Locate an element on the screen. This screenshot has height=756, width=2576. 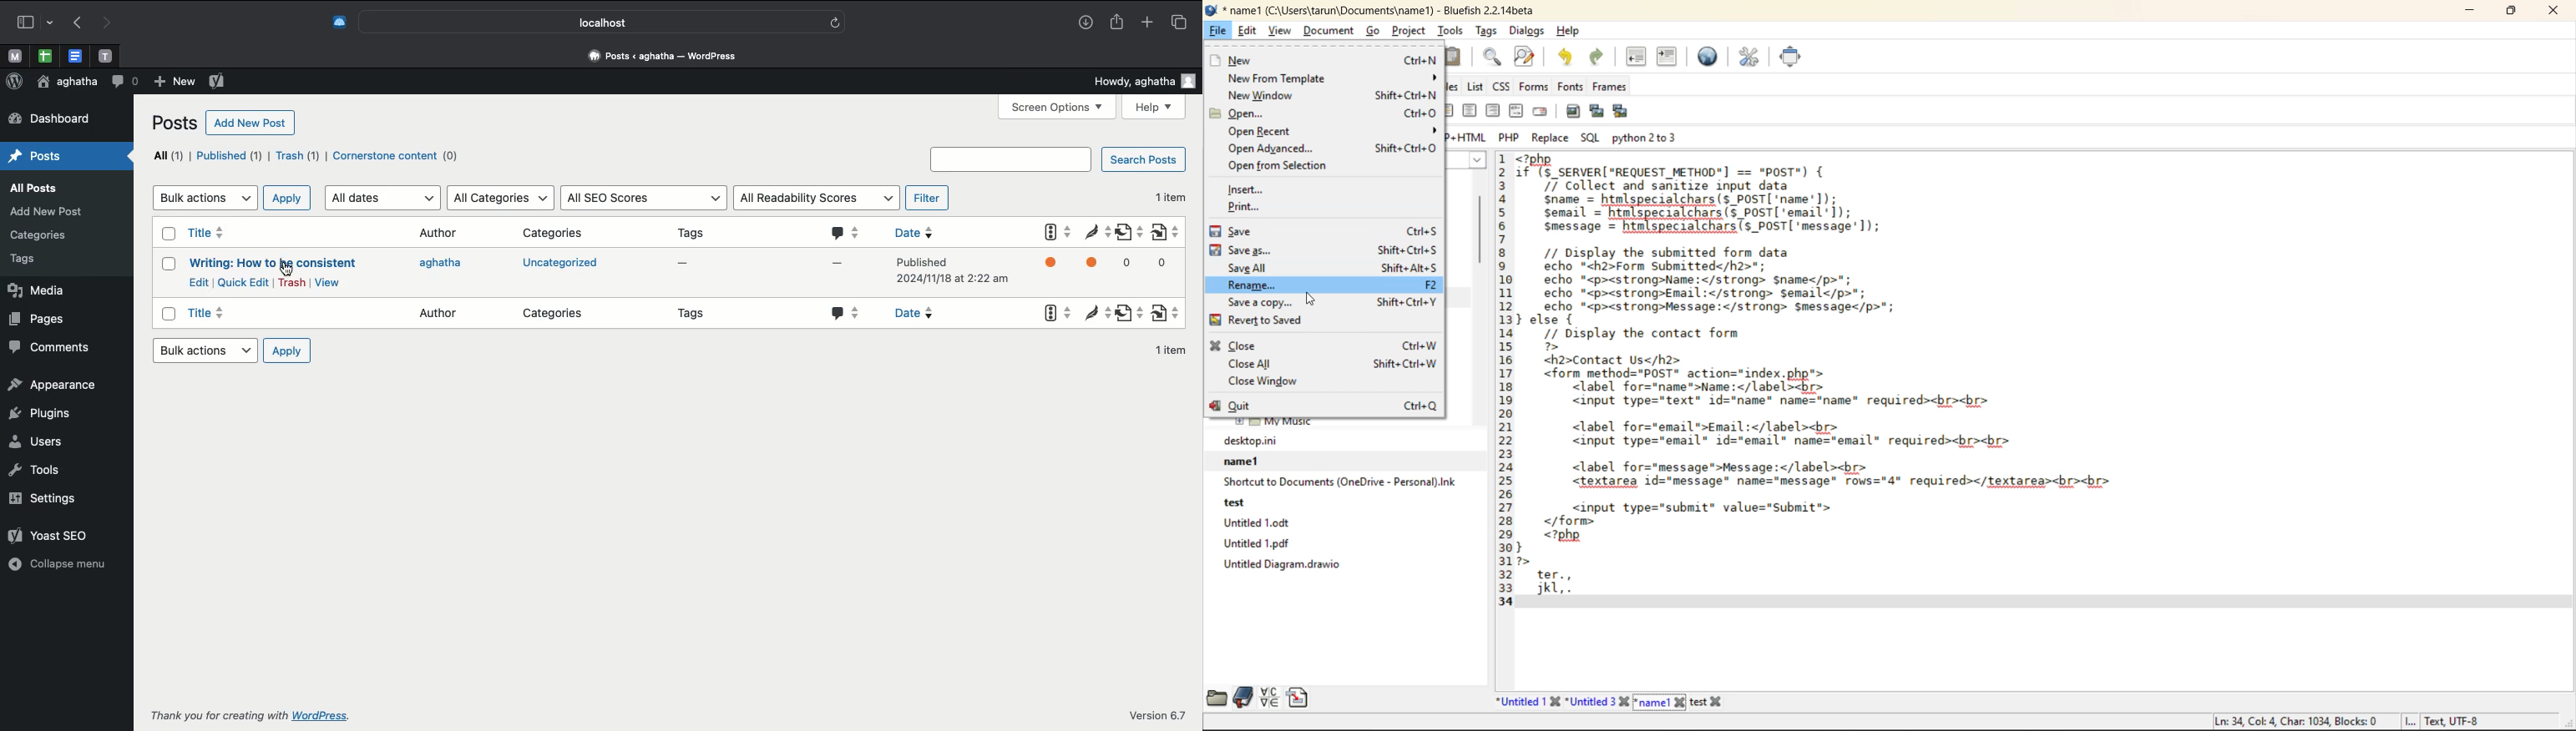
Title is located at coordinates (208, 232).